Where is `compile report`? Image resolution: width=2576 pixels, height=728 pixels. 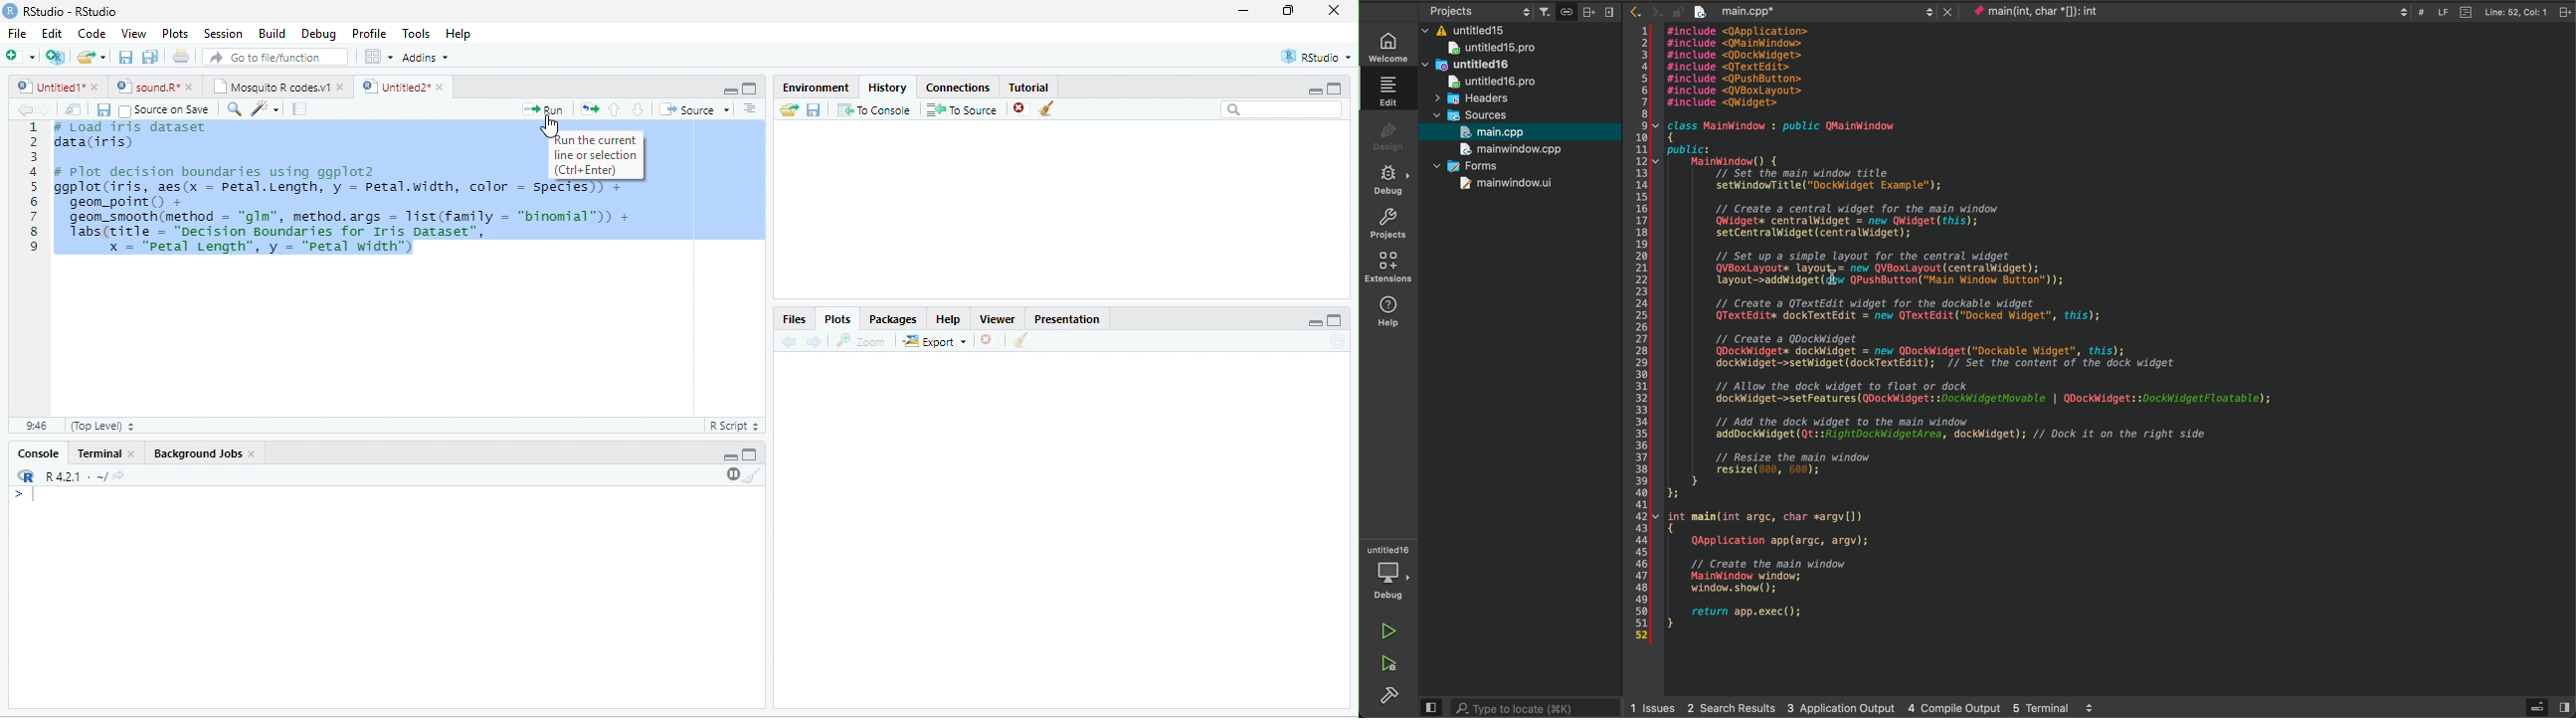
compile report is located at coordinates (299, 108).